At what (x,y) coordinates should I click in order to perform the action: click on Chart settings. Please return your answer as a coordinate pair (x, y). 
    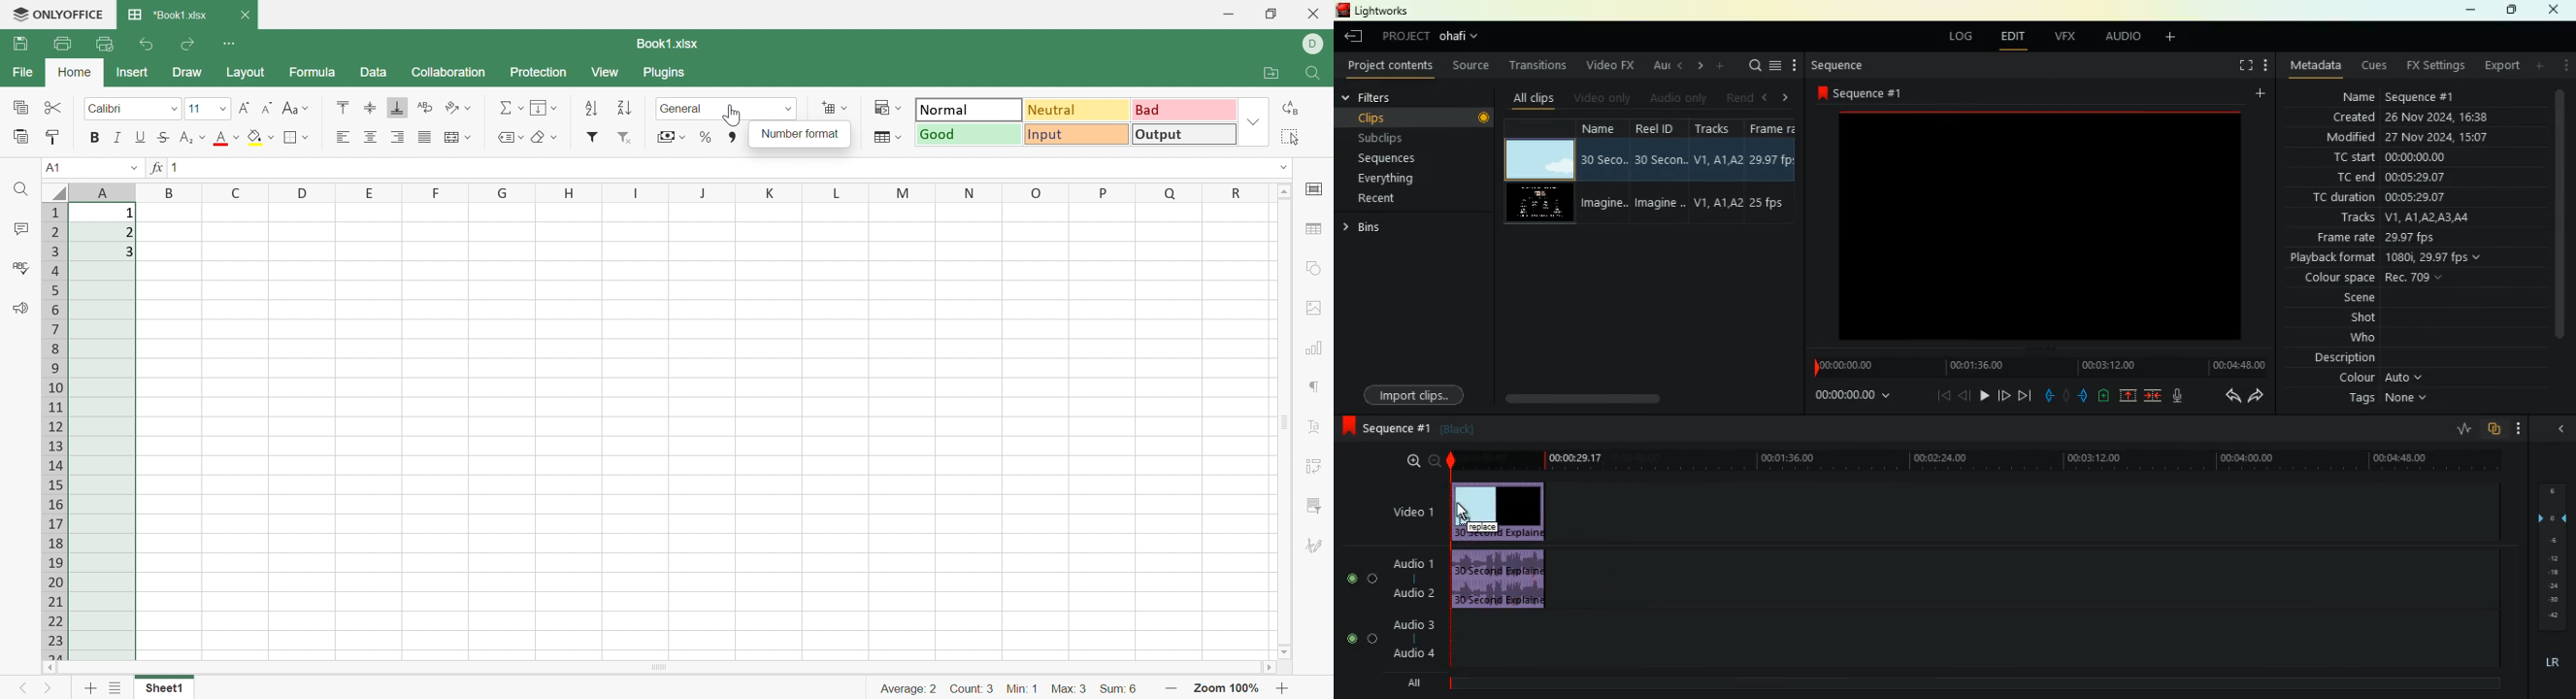
    Looking at the image, I should click on (1318, 349).